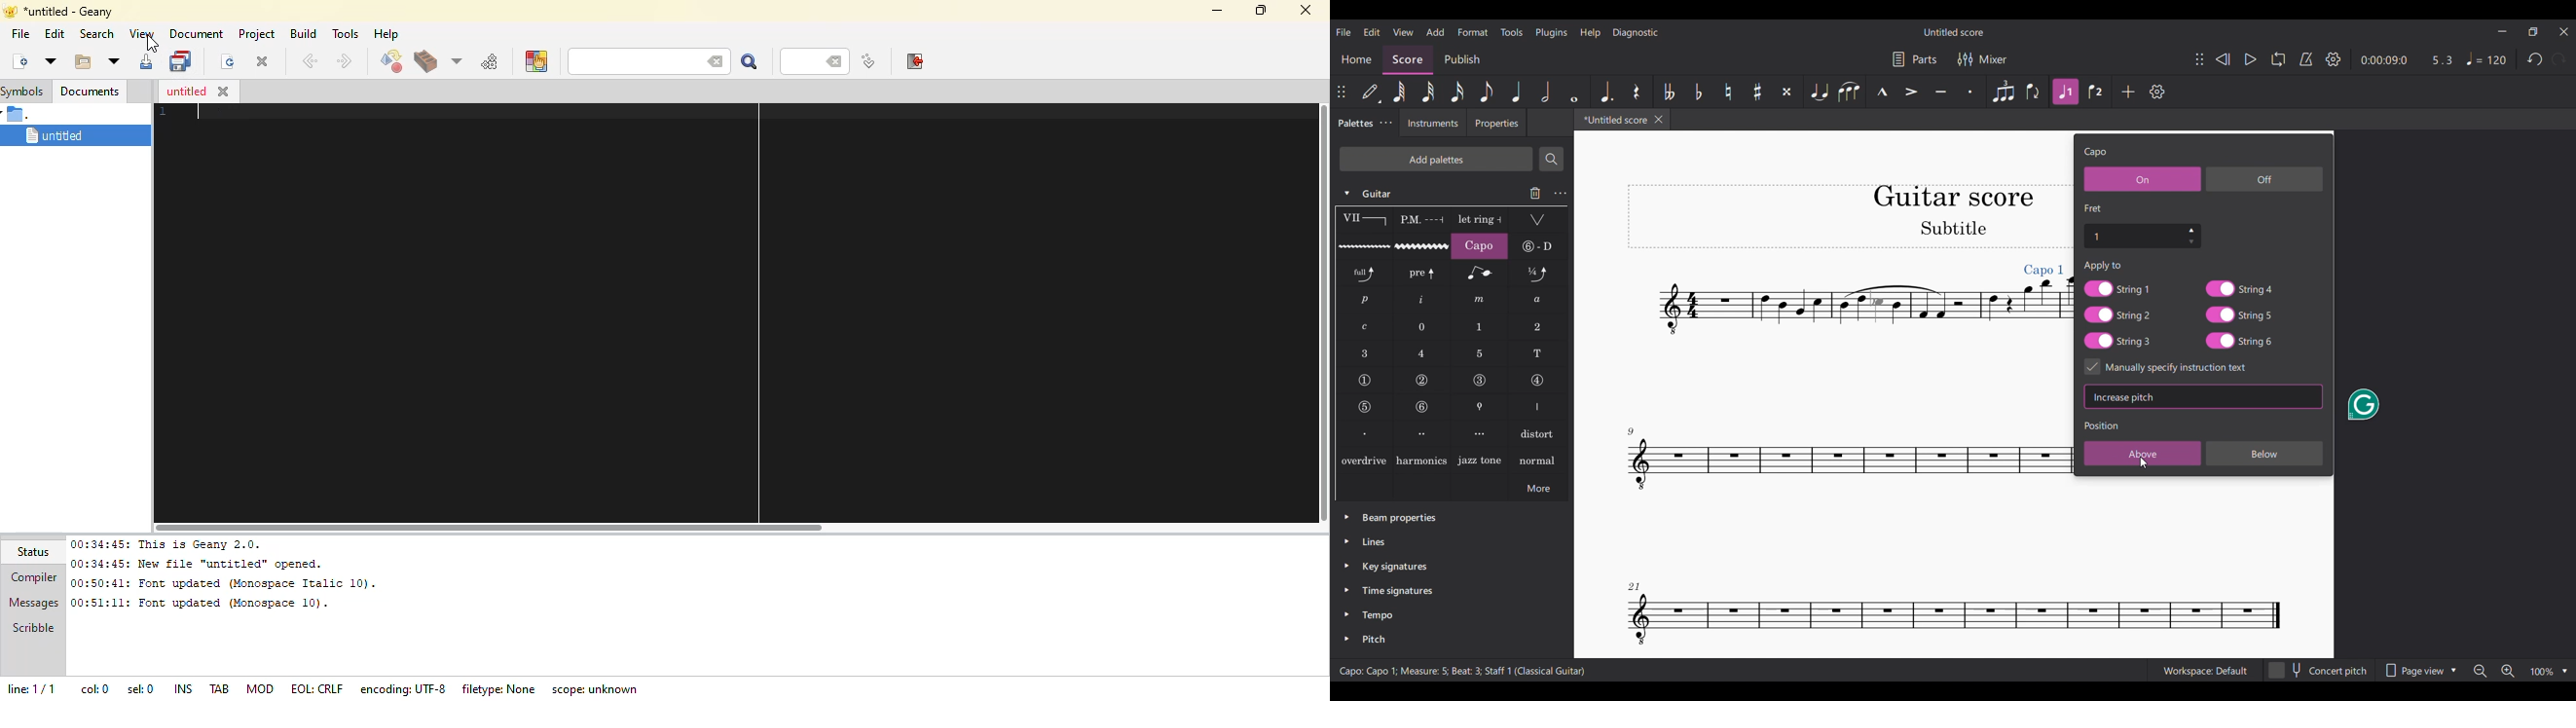 This screenshot has width=2576, height=728. Describe the element at coordinates (1423, 273) in the screenshot. I see `Pre-bend` at that location.